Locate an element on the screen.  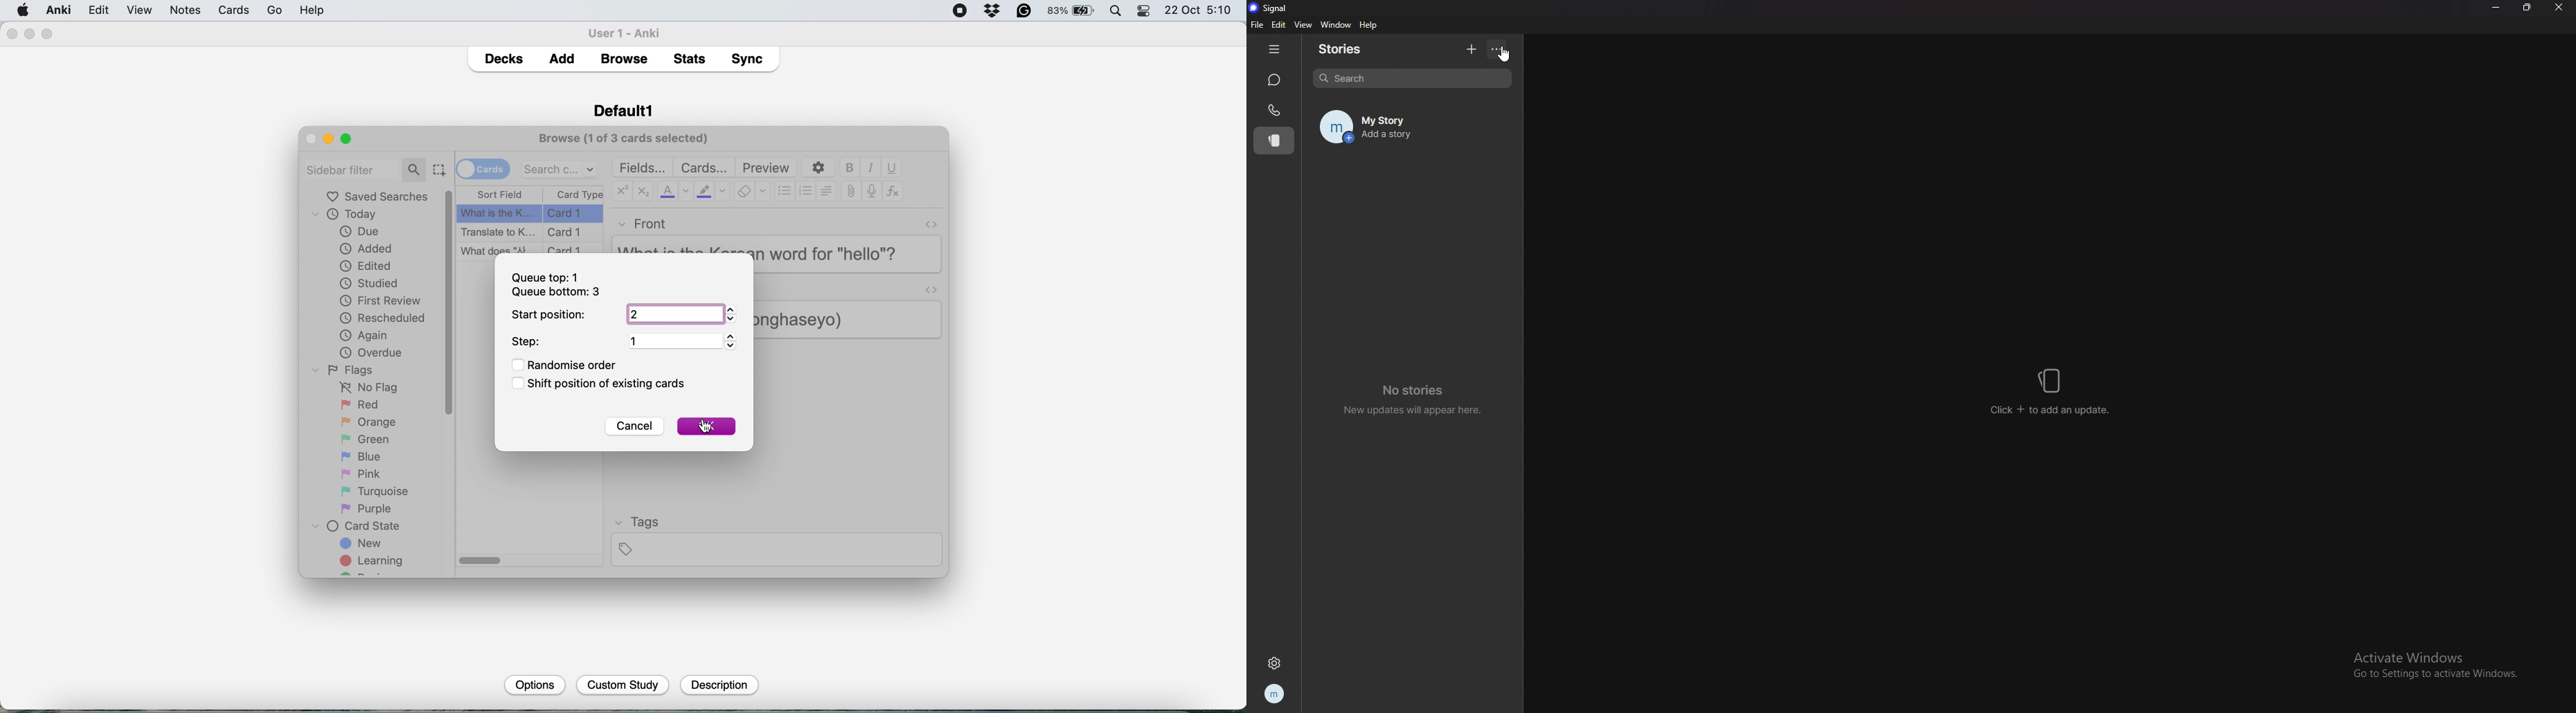
step: is located at coordinates (529, 342).